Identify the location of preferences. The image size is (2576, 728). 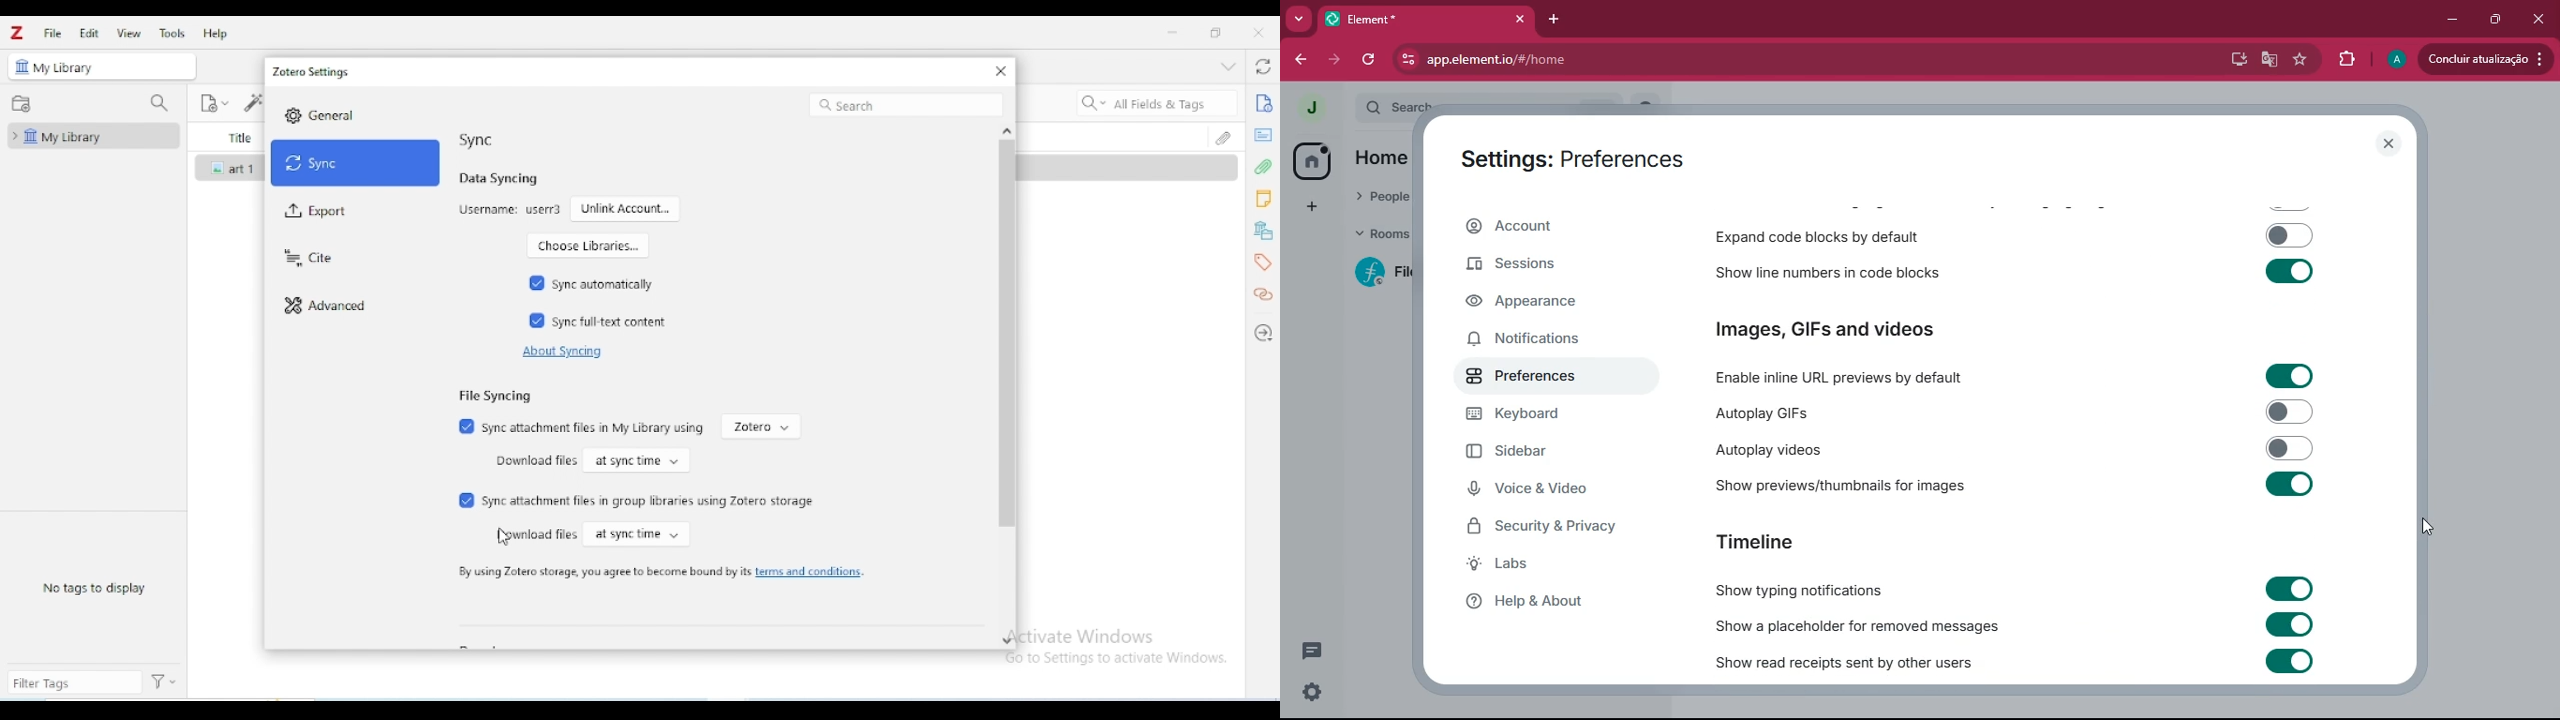
(1539, 378).